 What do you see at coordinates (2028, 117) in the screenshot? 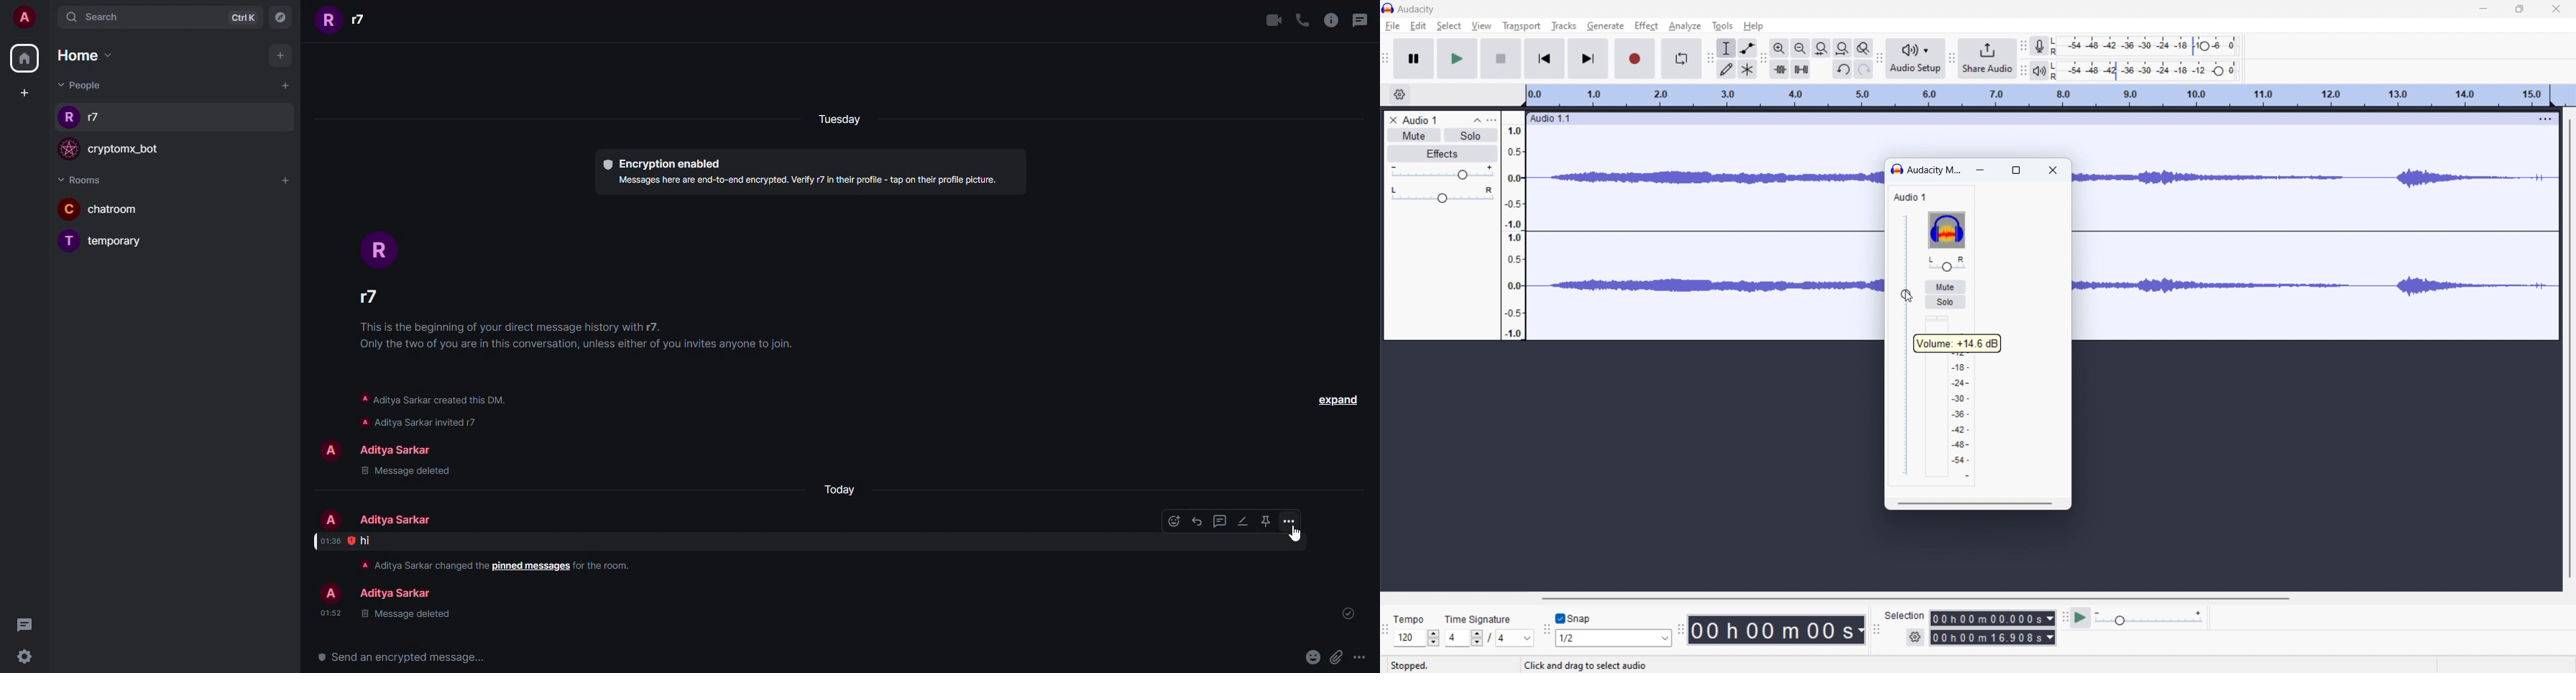
I see `hold to move` at bounding box center [2028, 117].